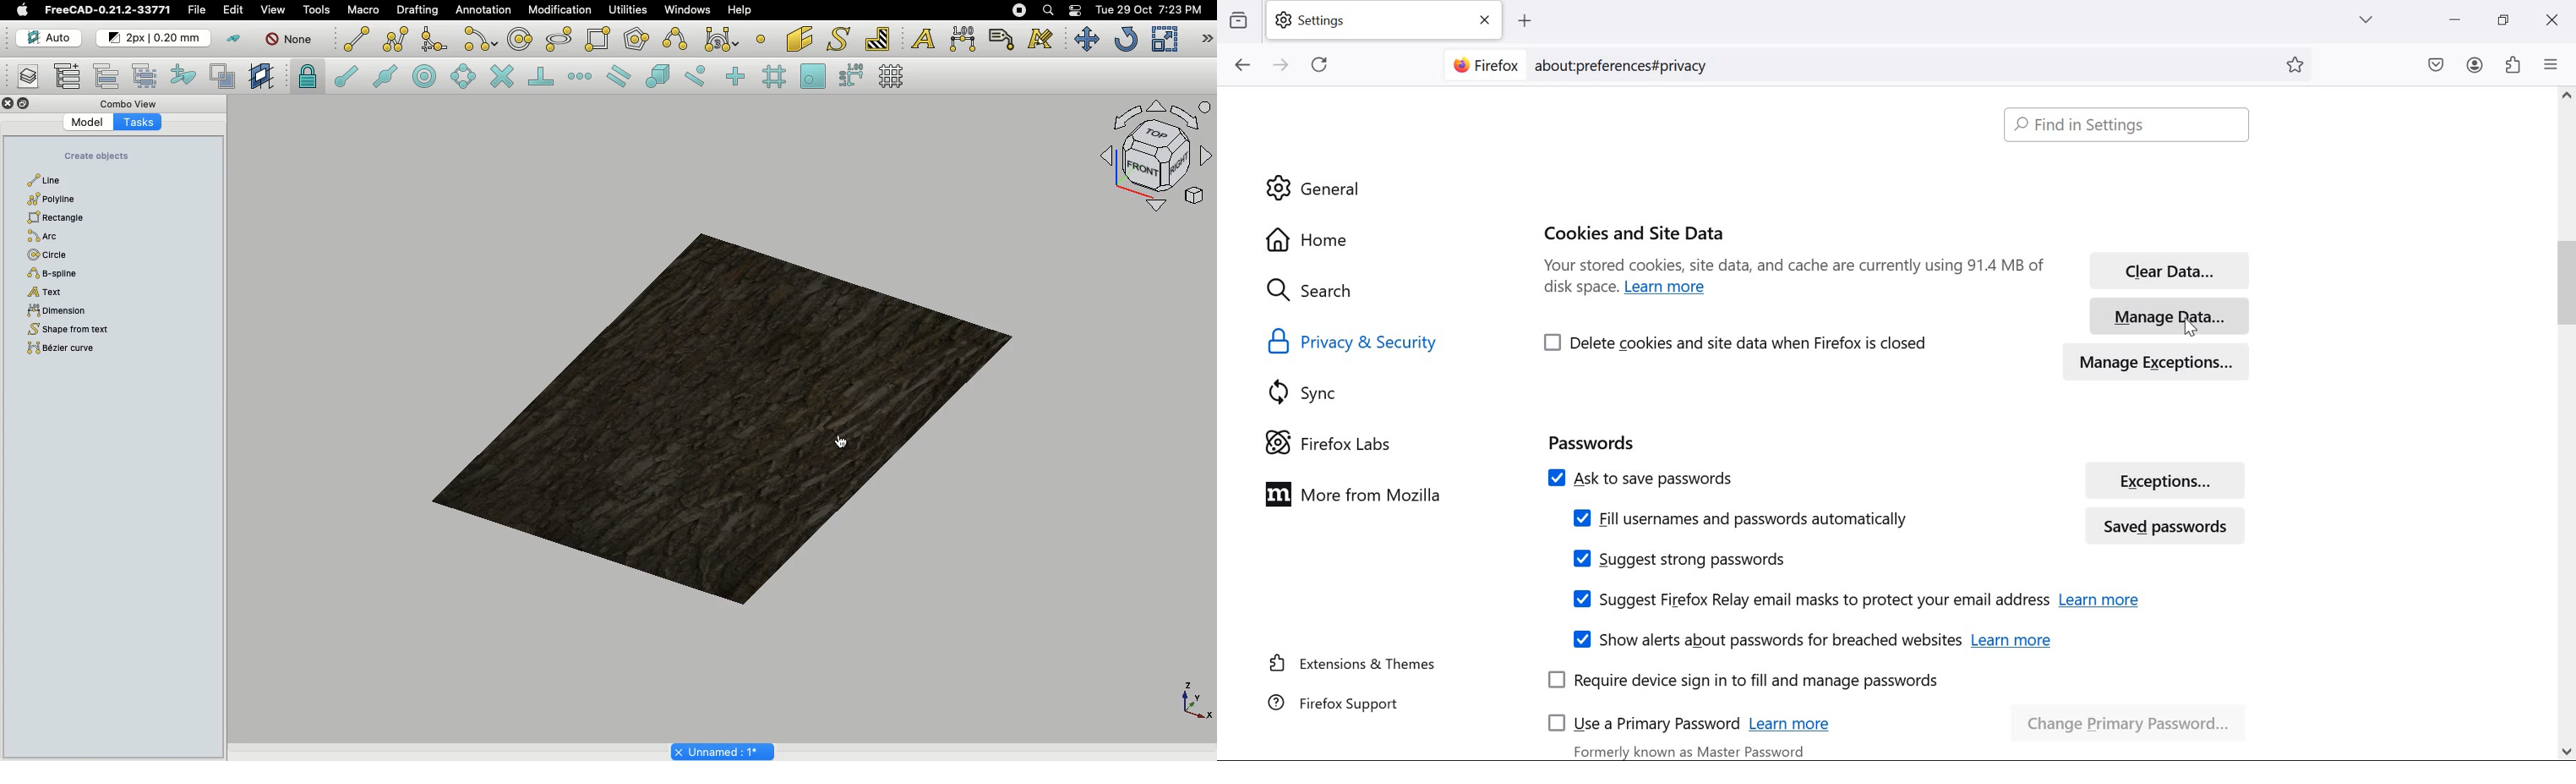 The width and height of the screenshot is (2576, 784). What do you see at coordinates (879, 37) in the screenshot?
I see `Hatch` at bounding box center [879, 37].